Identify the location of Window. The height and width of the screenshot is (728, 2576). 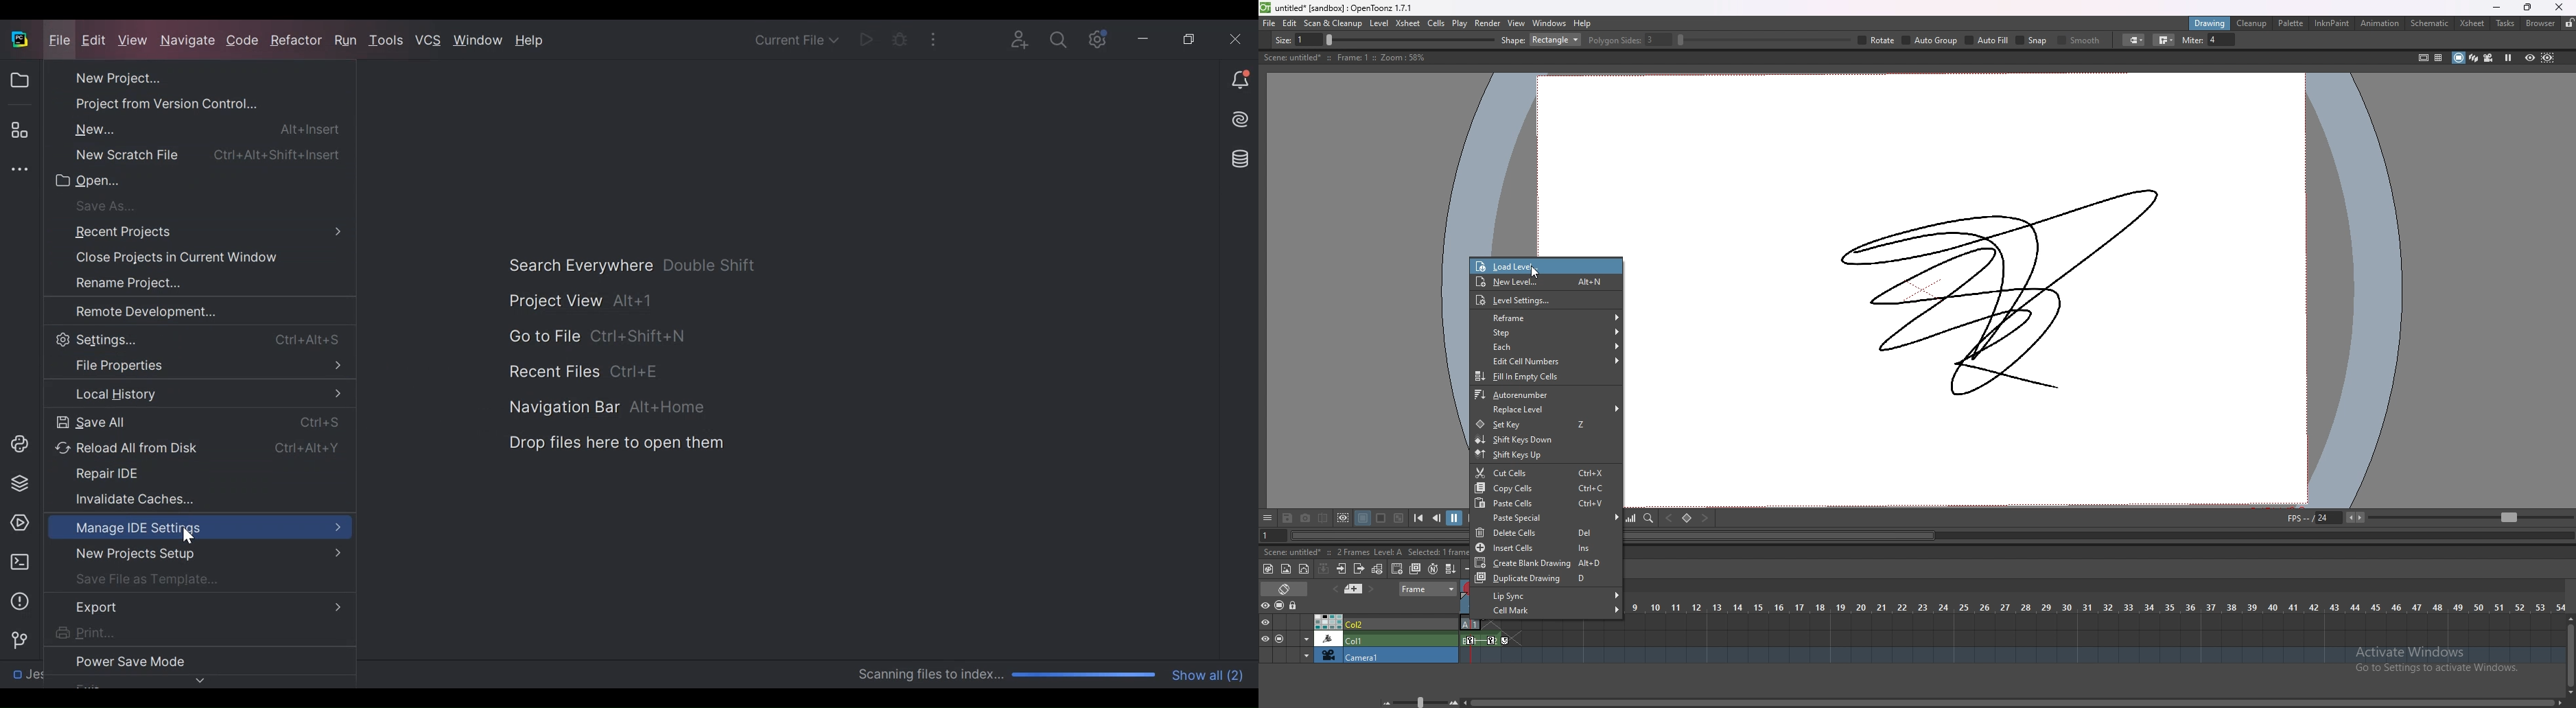
(479, 40).